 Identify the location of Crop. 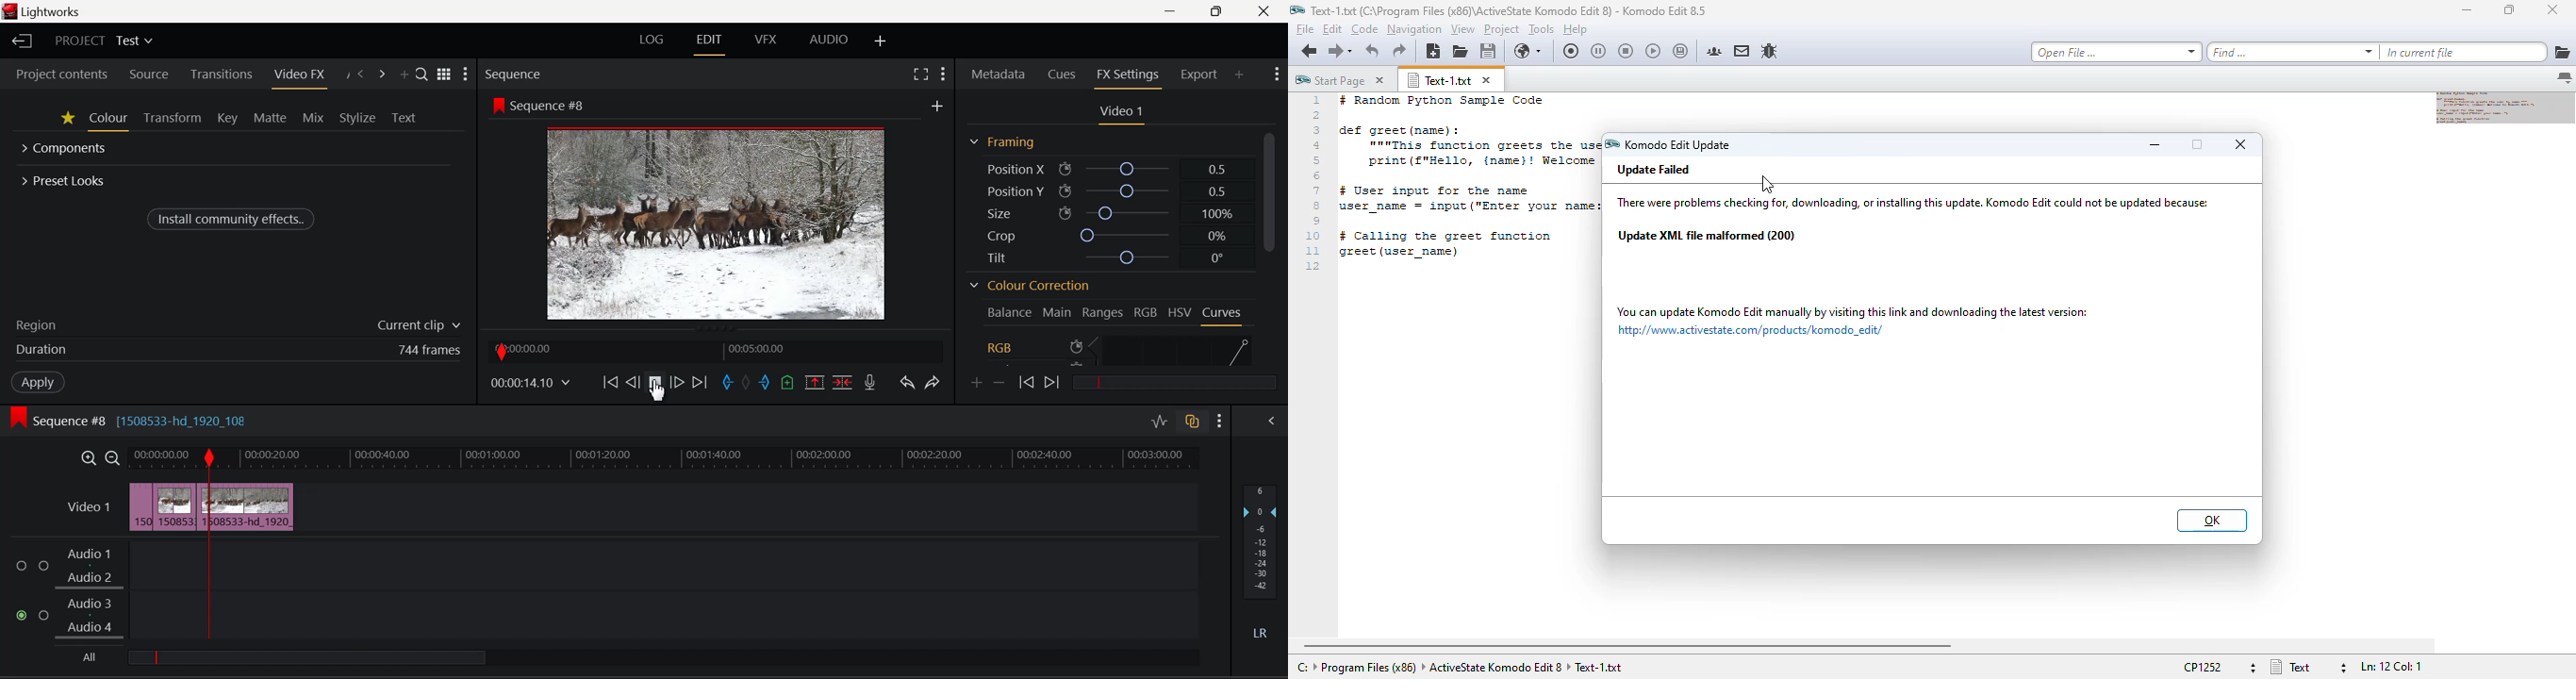
(1104, 234).